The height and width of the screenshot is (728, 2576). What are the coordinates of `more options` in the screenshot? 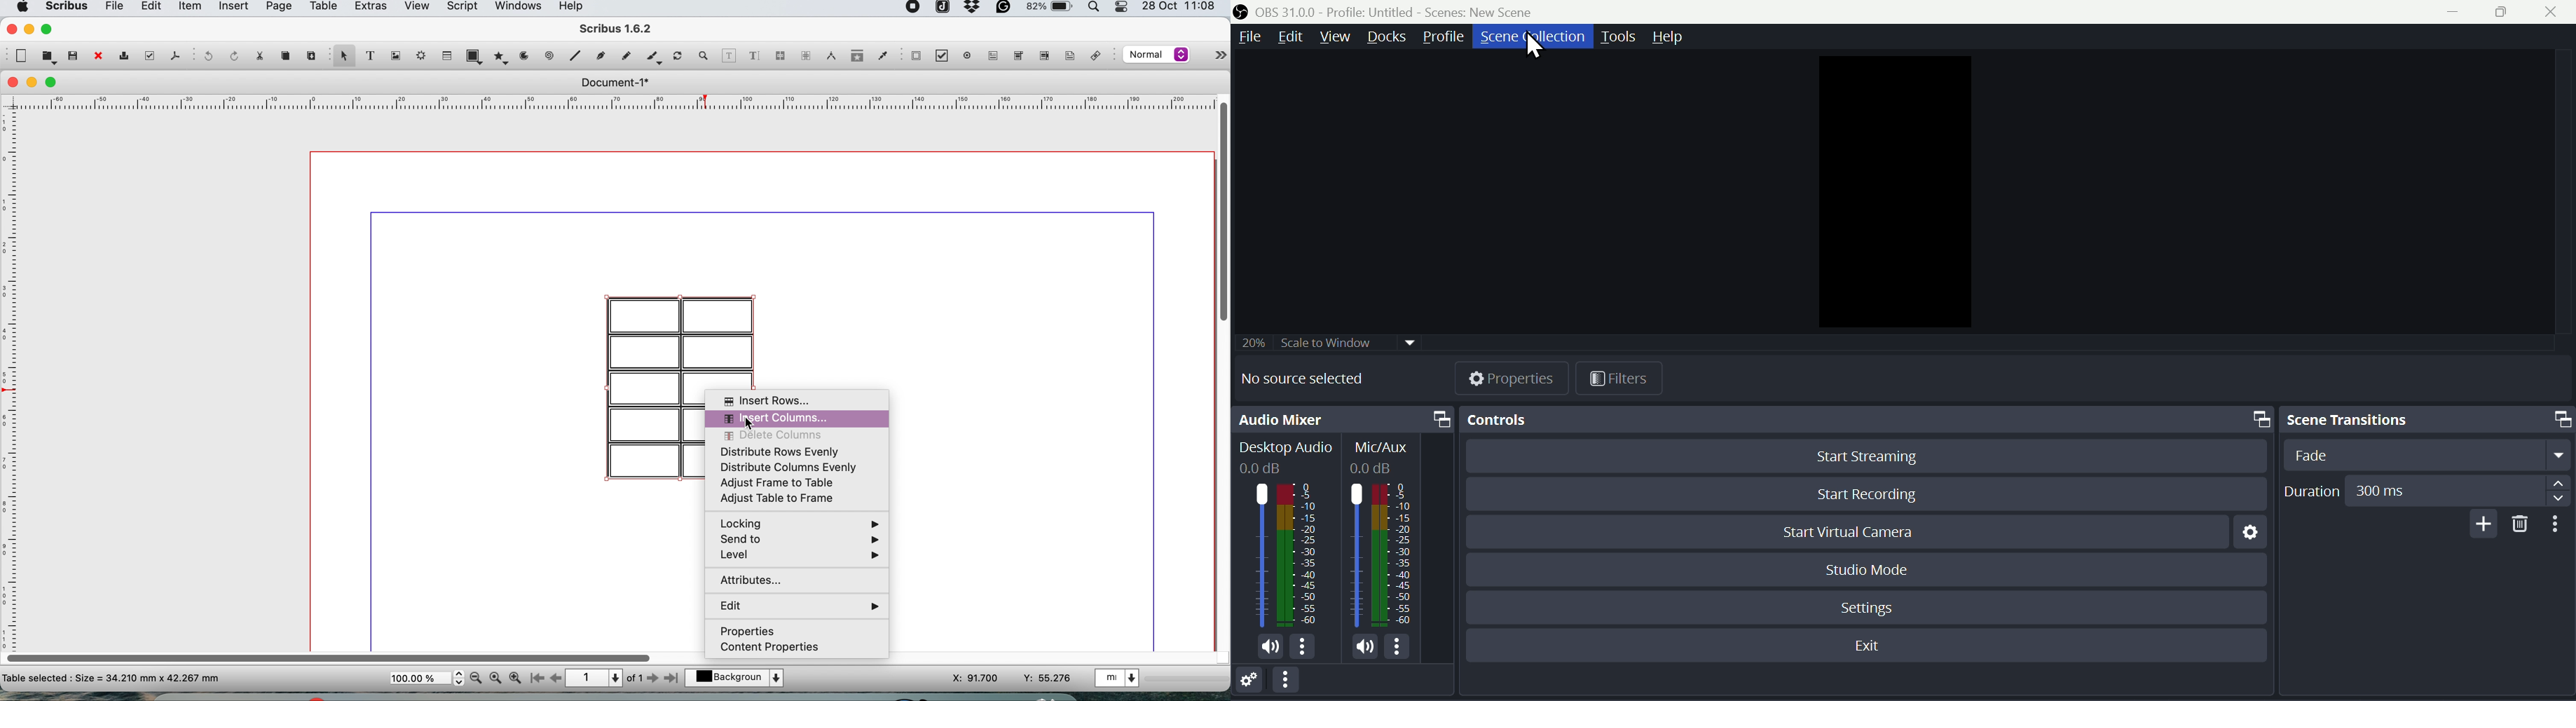 It's located at (1211, 57).